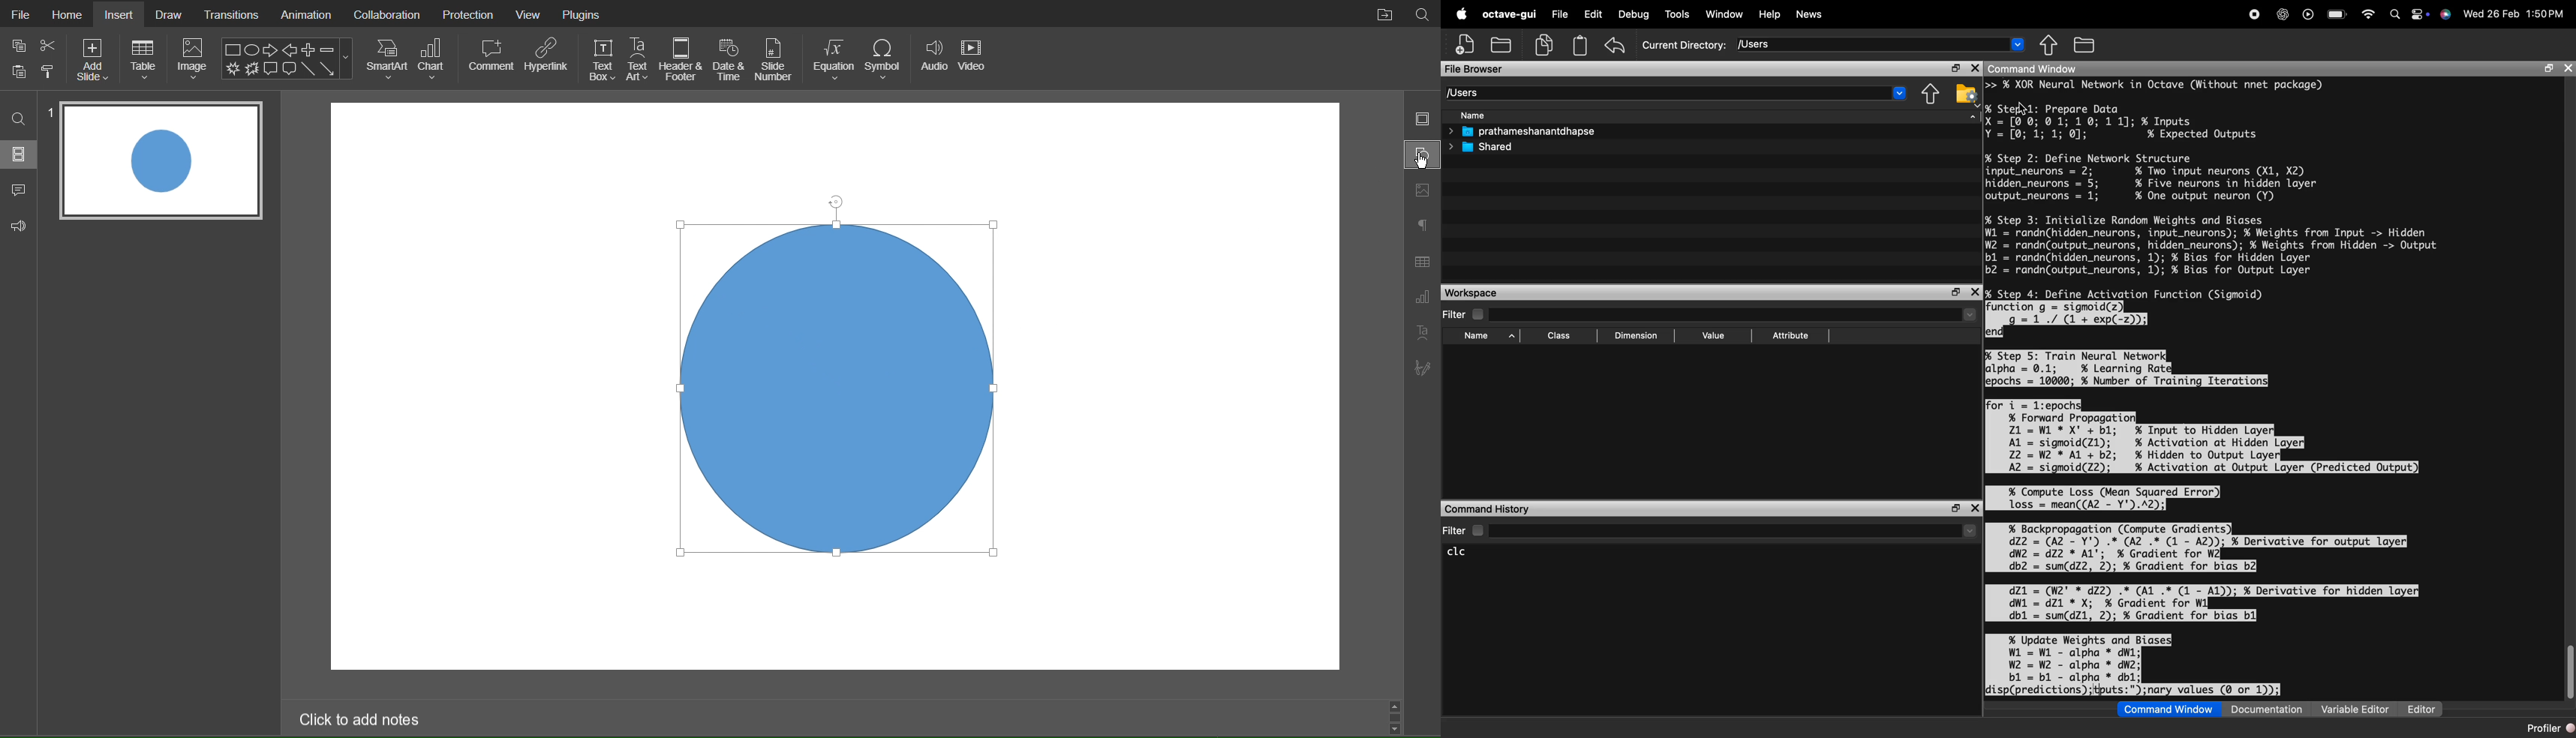 The width and height of the screenshot is (2576, 756). What do you see at coordinates (2280, 15) in the screenshot?
I see `Chat Gpt` at bounding box center [2280, 15].